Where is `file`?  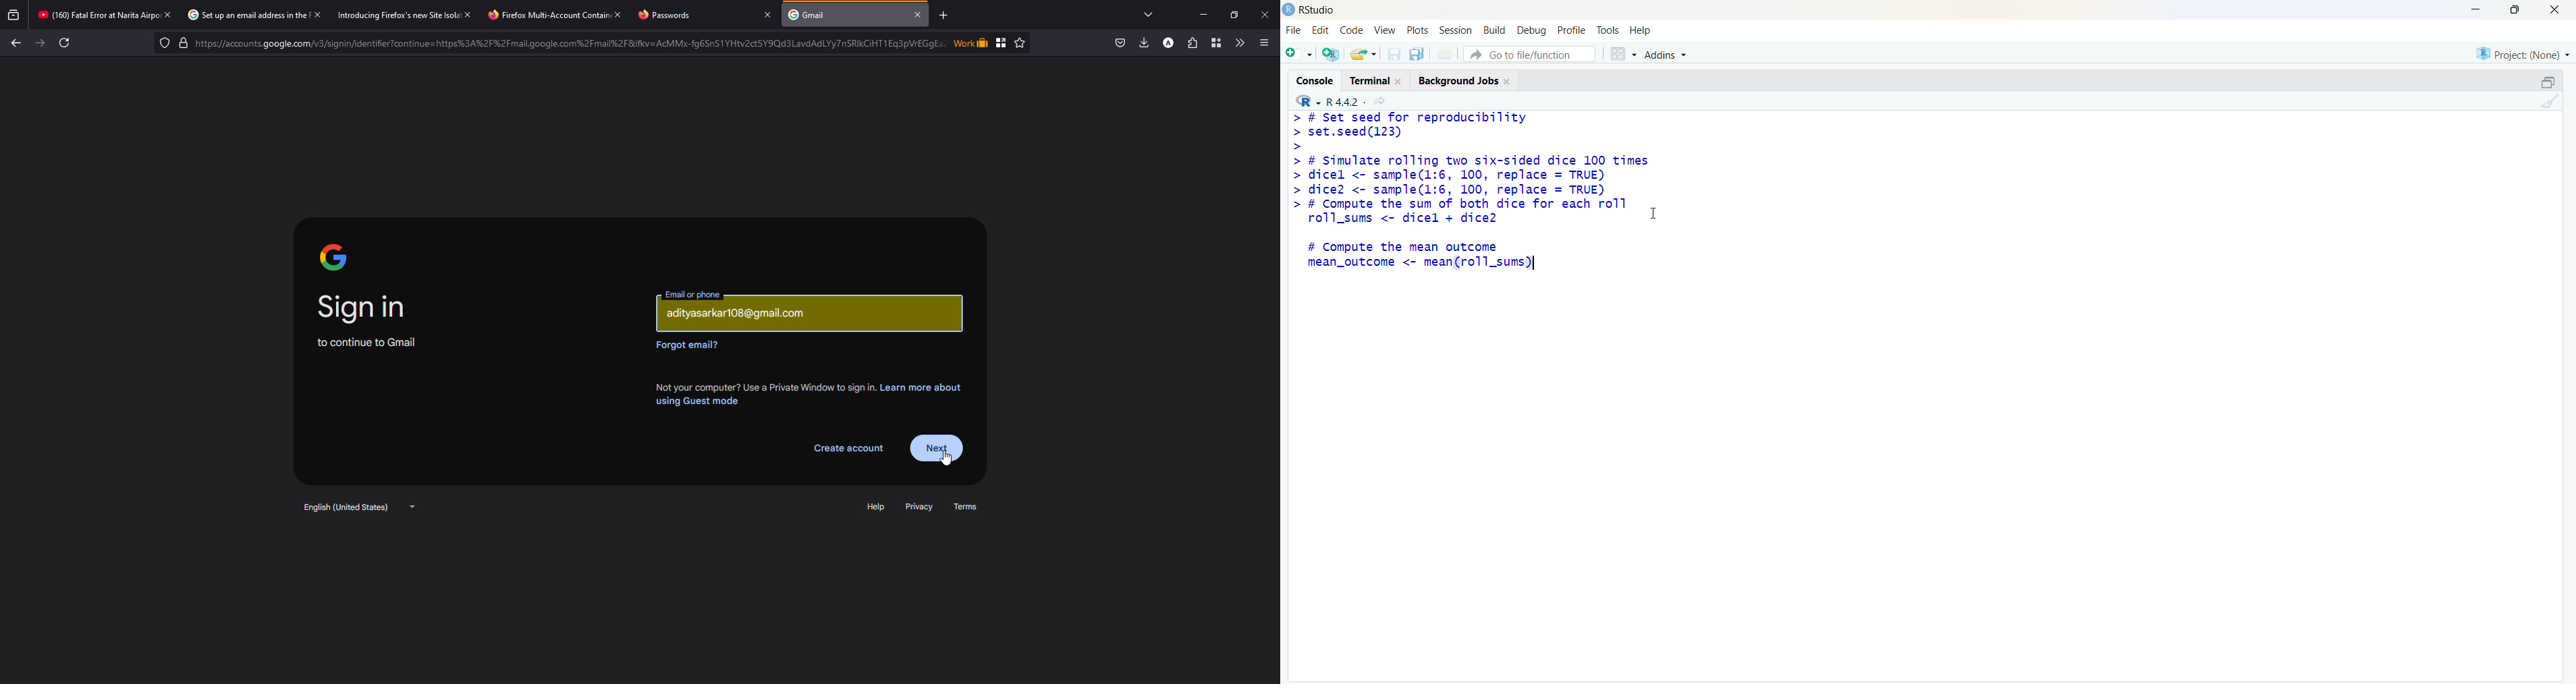
file is located at coordinates (1294, 30).